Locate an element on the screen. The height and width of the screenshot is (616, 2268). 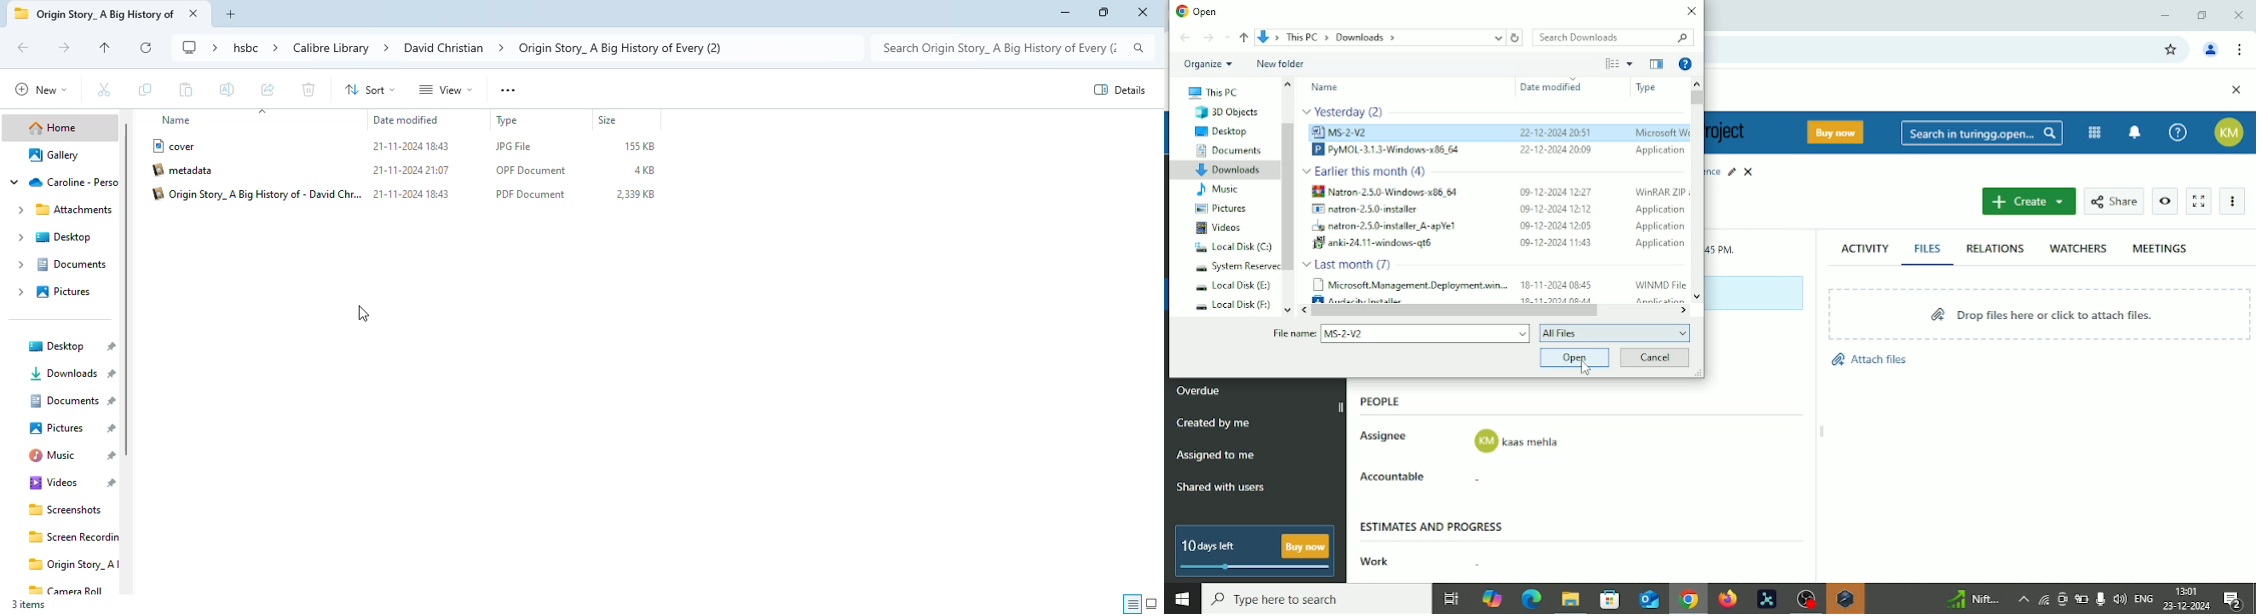
files modified Last month (7) is located at coordinates (1352, 264).